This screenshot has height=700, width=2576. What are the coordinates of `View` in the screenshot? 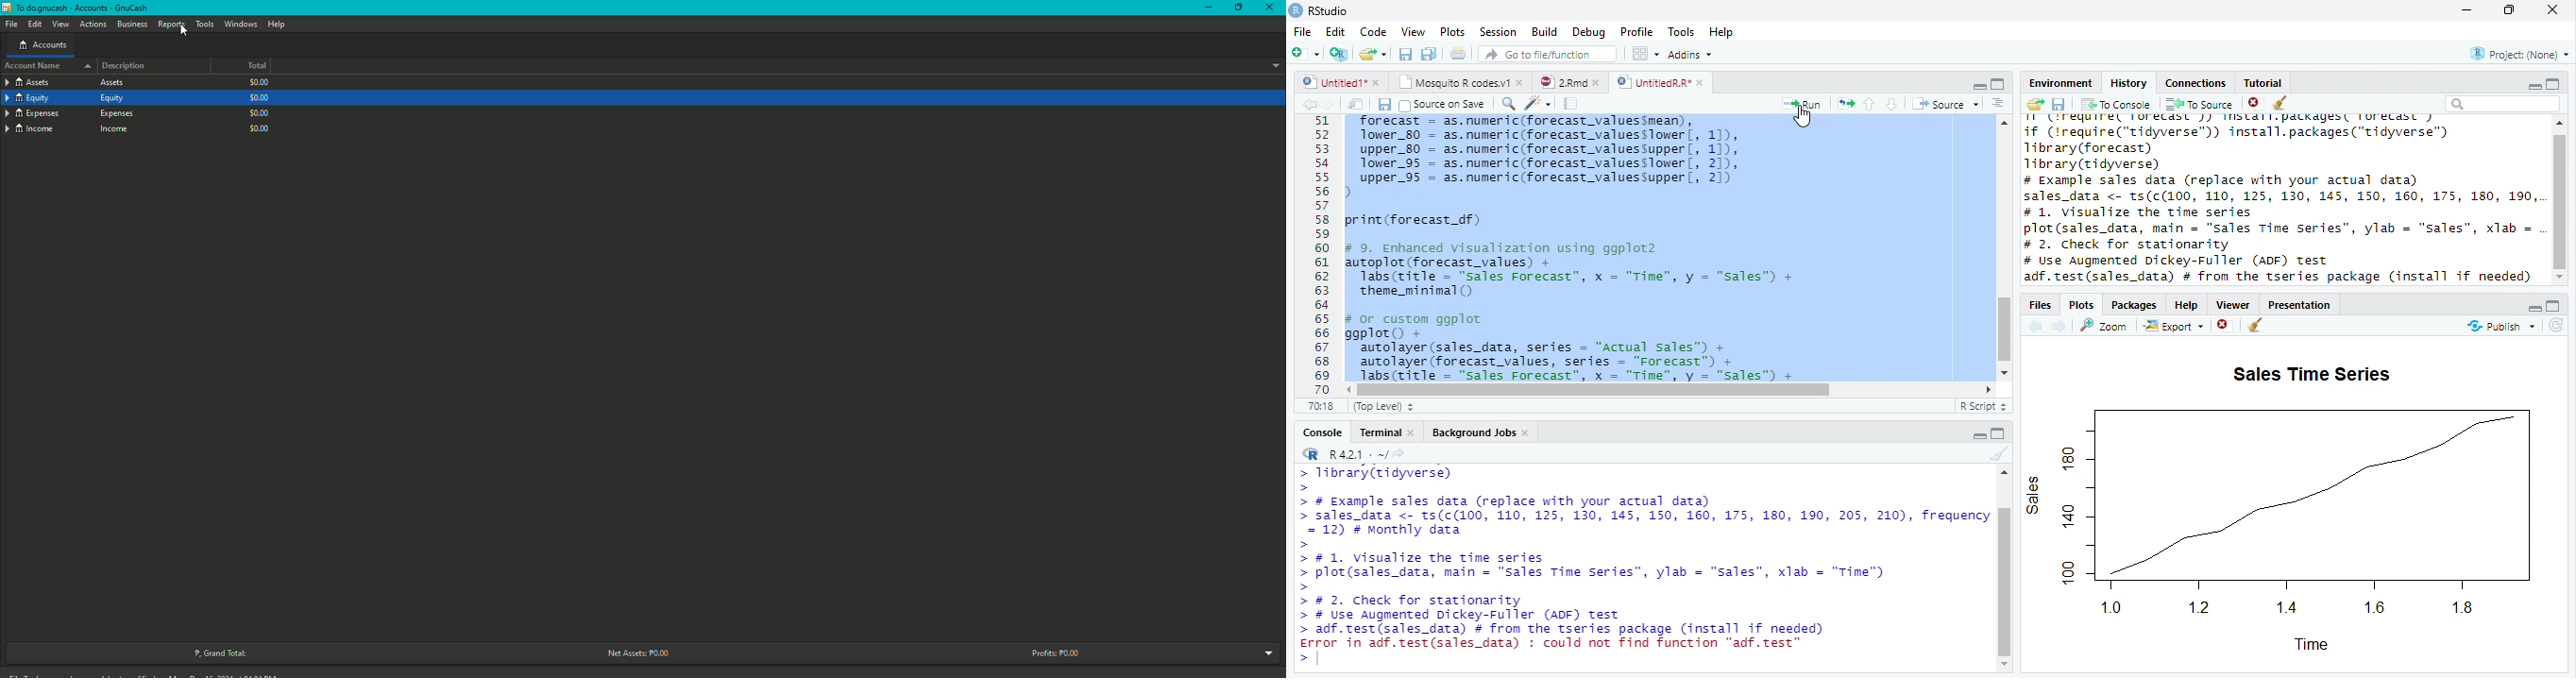 It's located at (1412, 32).